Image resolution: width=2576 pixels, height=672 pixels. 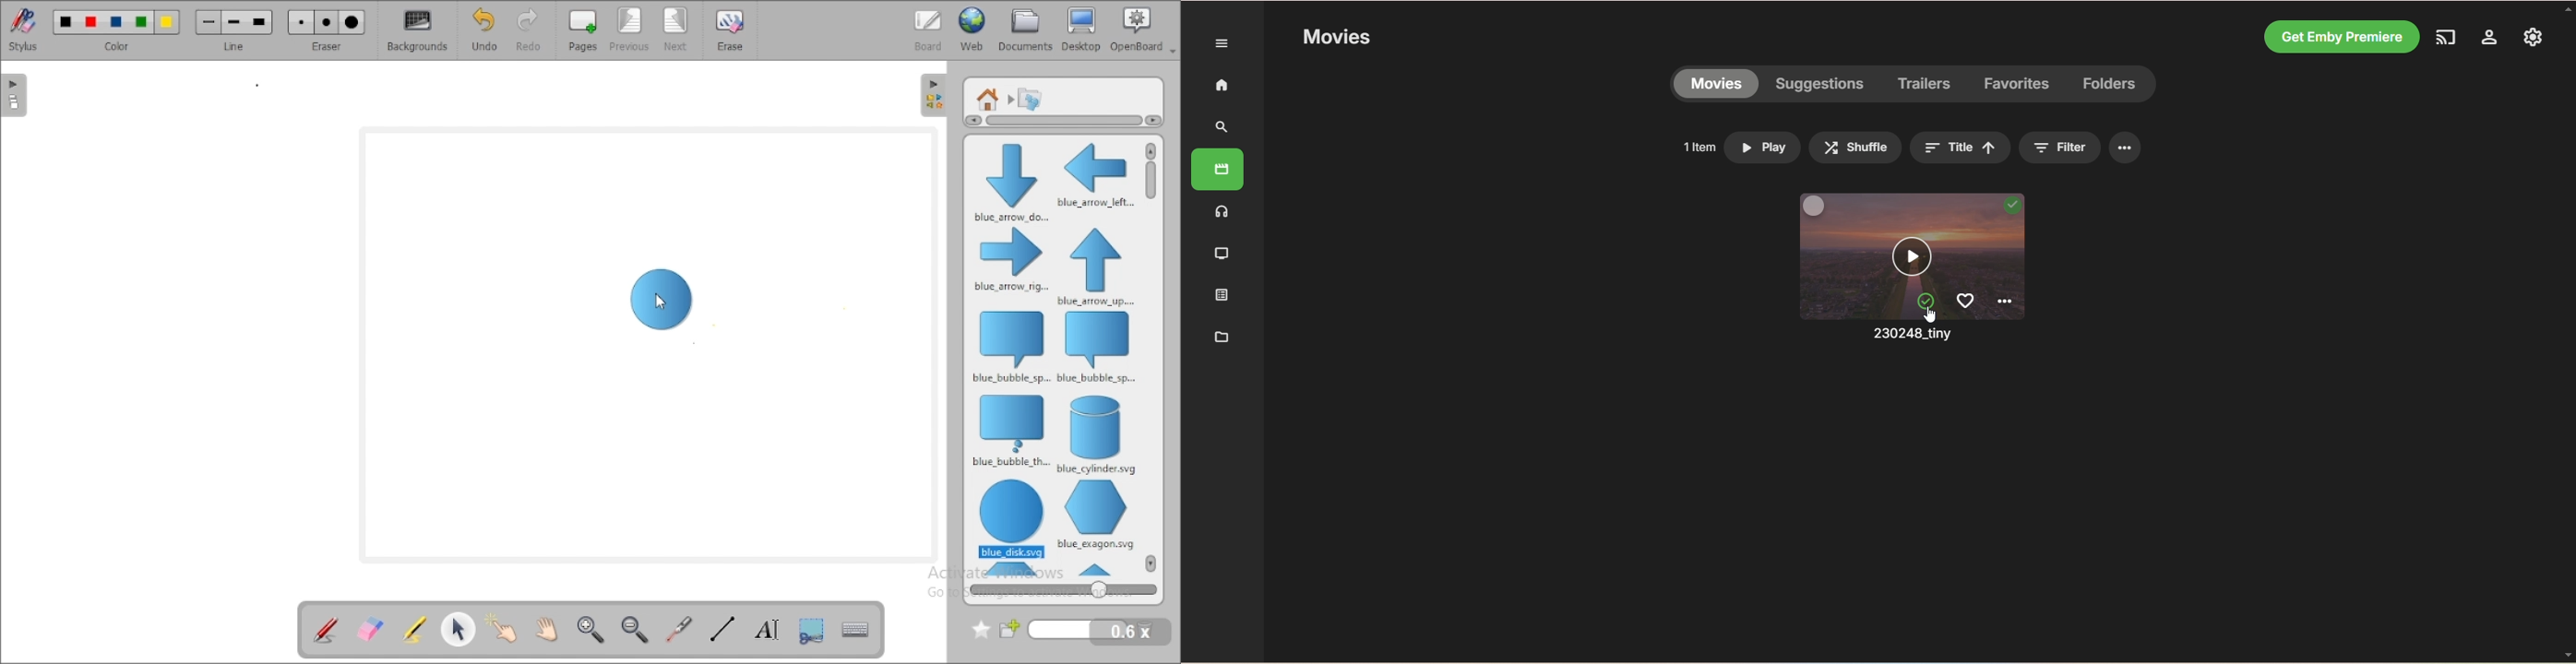 What do you see at coordinates (505, 626) in the screenshot?
I see `interact with items` at bounding box center [505, 626].